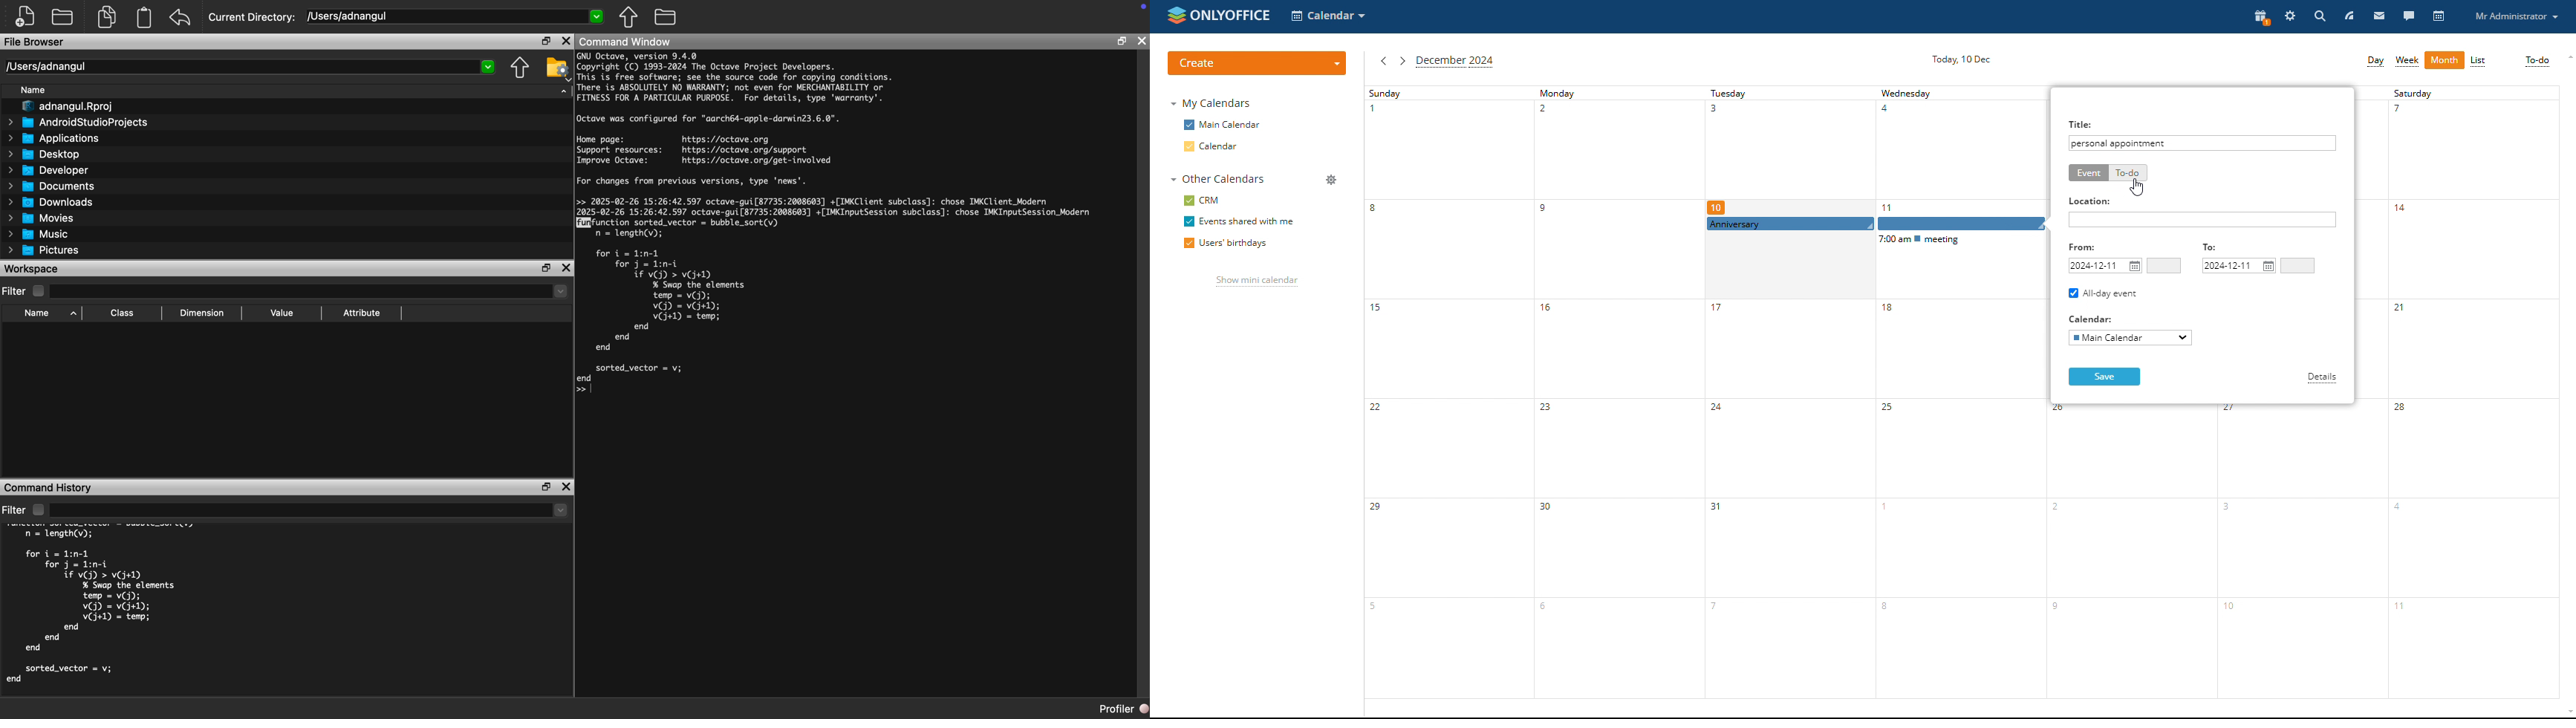  Describe the element at coordinates (181, 18) in the screenshot. I see `Redo` at that location.